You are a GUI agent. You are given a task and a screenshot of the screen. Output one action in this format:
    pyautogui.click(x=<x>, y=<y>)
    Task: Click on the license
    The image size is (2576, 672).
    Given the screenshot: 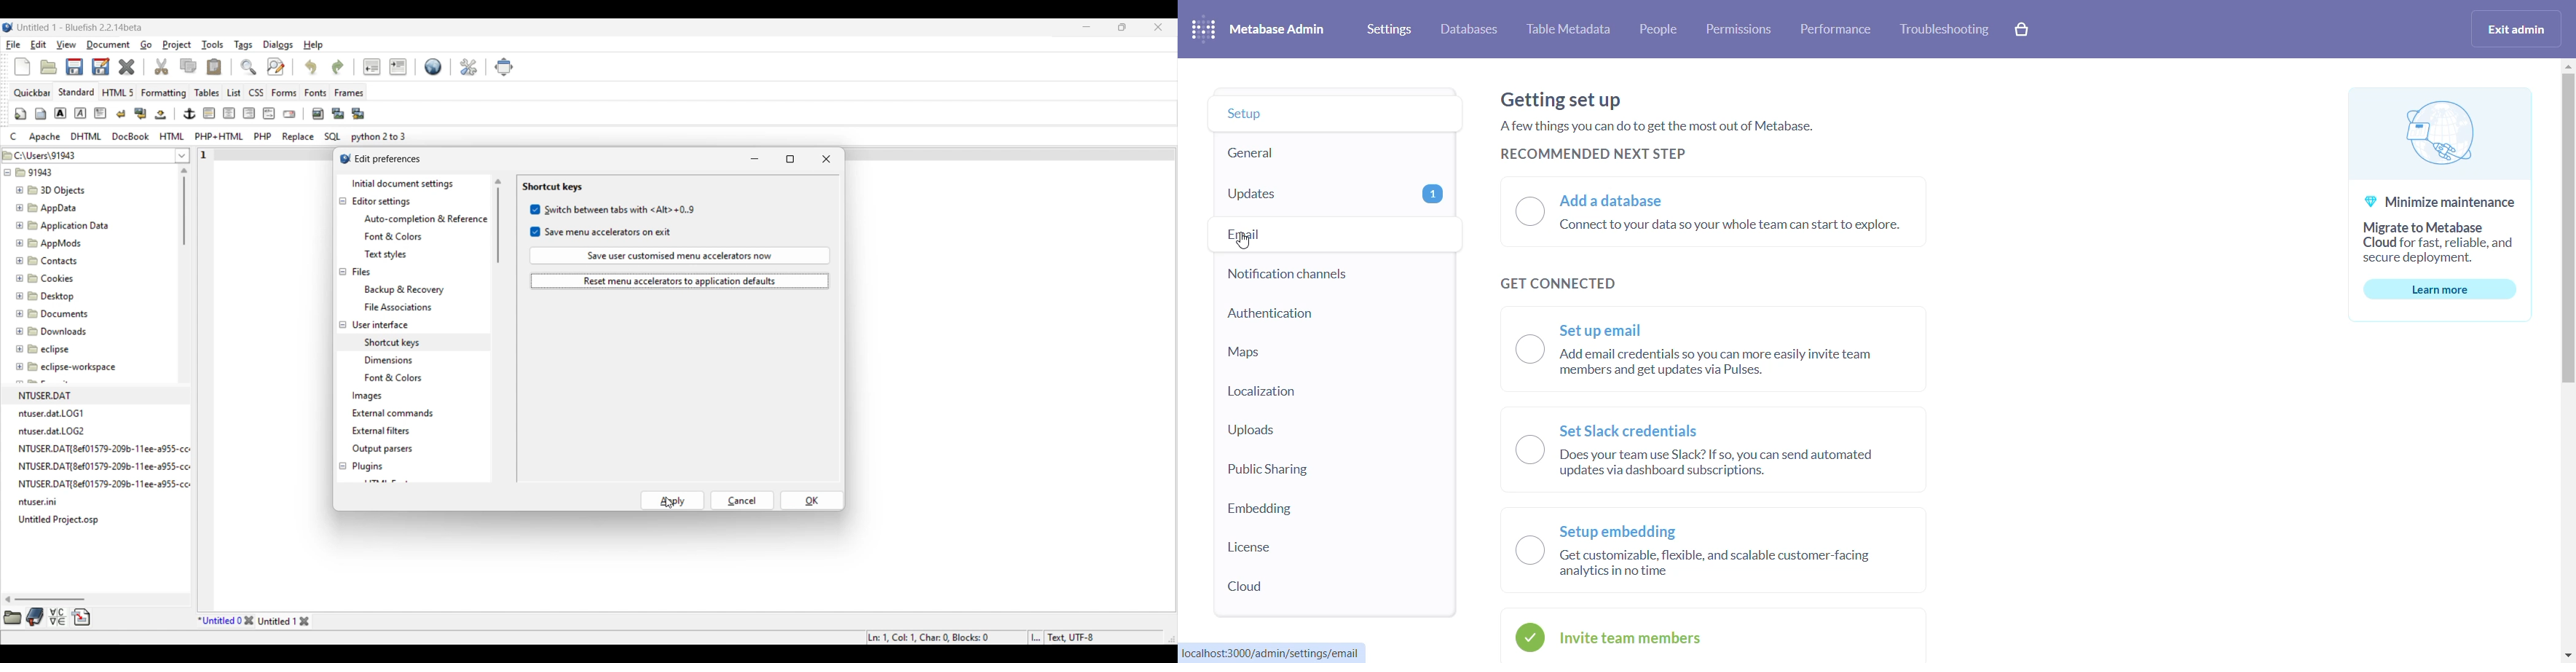 What is the action you would take?
    pyautogui.click(x=1315, y=549)
    